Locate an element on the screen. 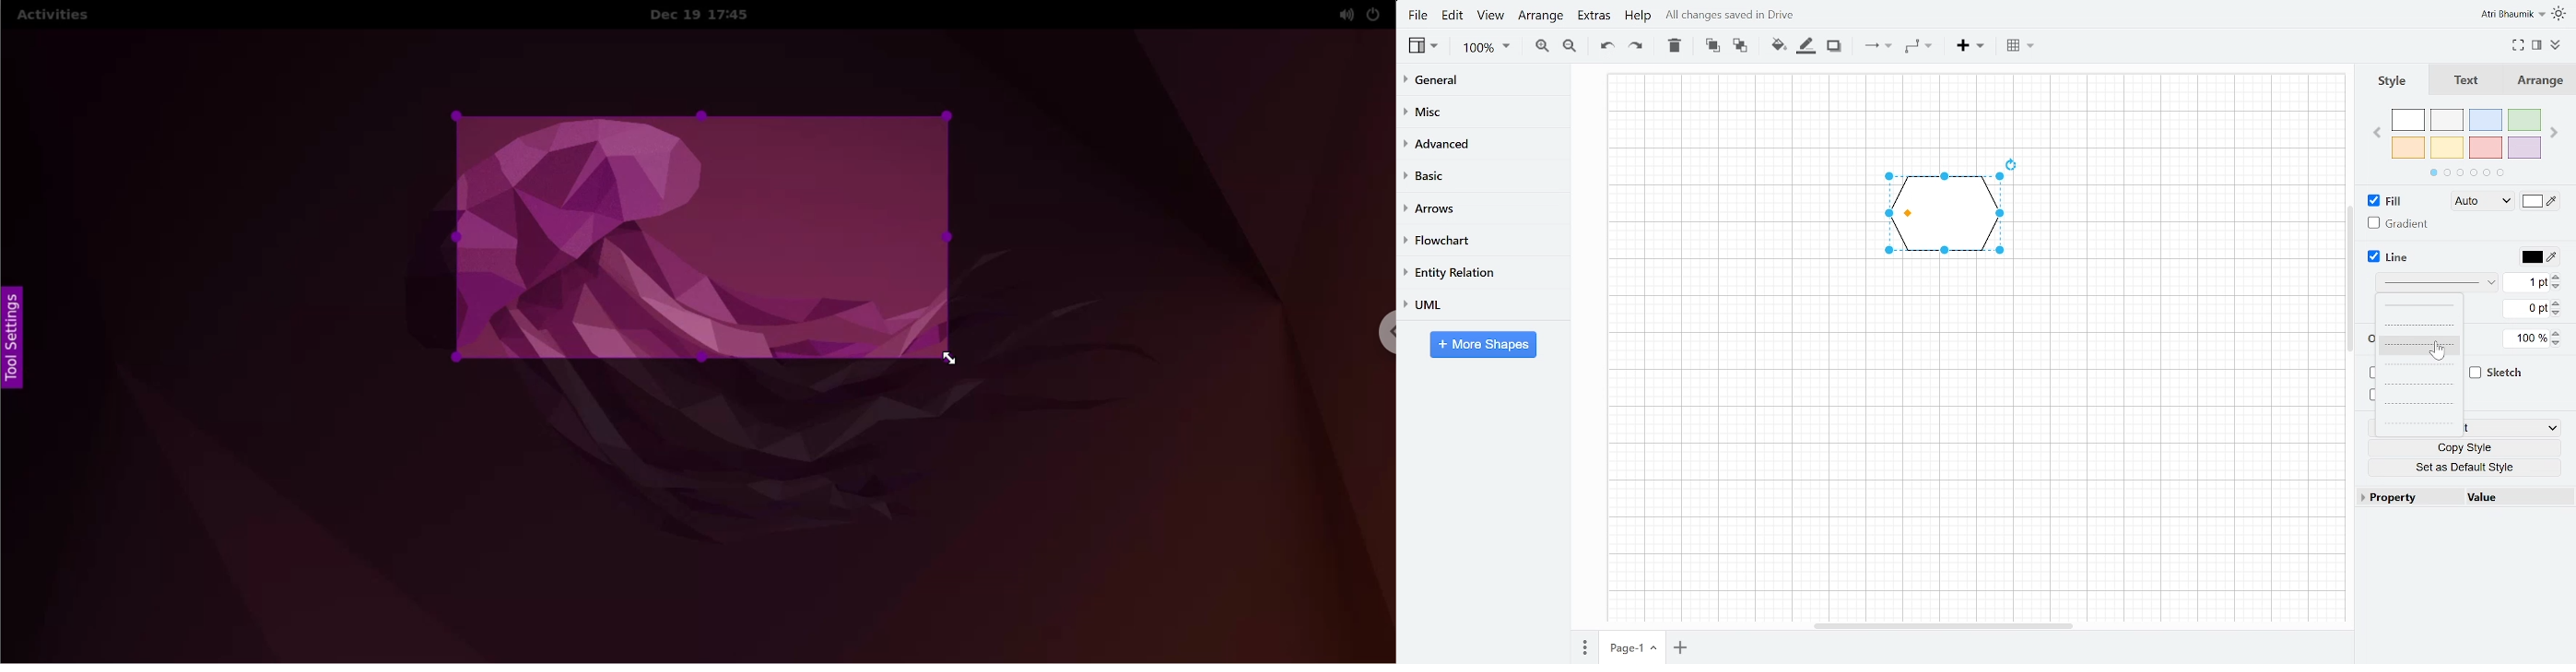 Image resolution: width=2576 pixels, height=672 pixels.  is located at coordinates (2349, 279).